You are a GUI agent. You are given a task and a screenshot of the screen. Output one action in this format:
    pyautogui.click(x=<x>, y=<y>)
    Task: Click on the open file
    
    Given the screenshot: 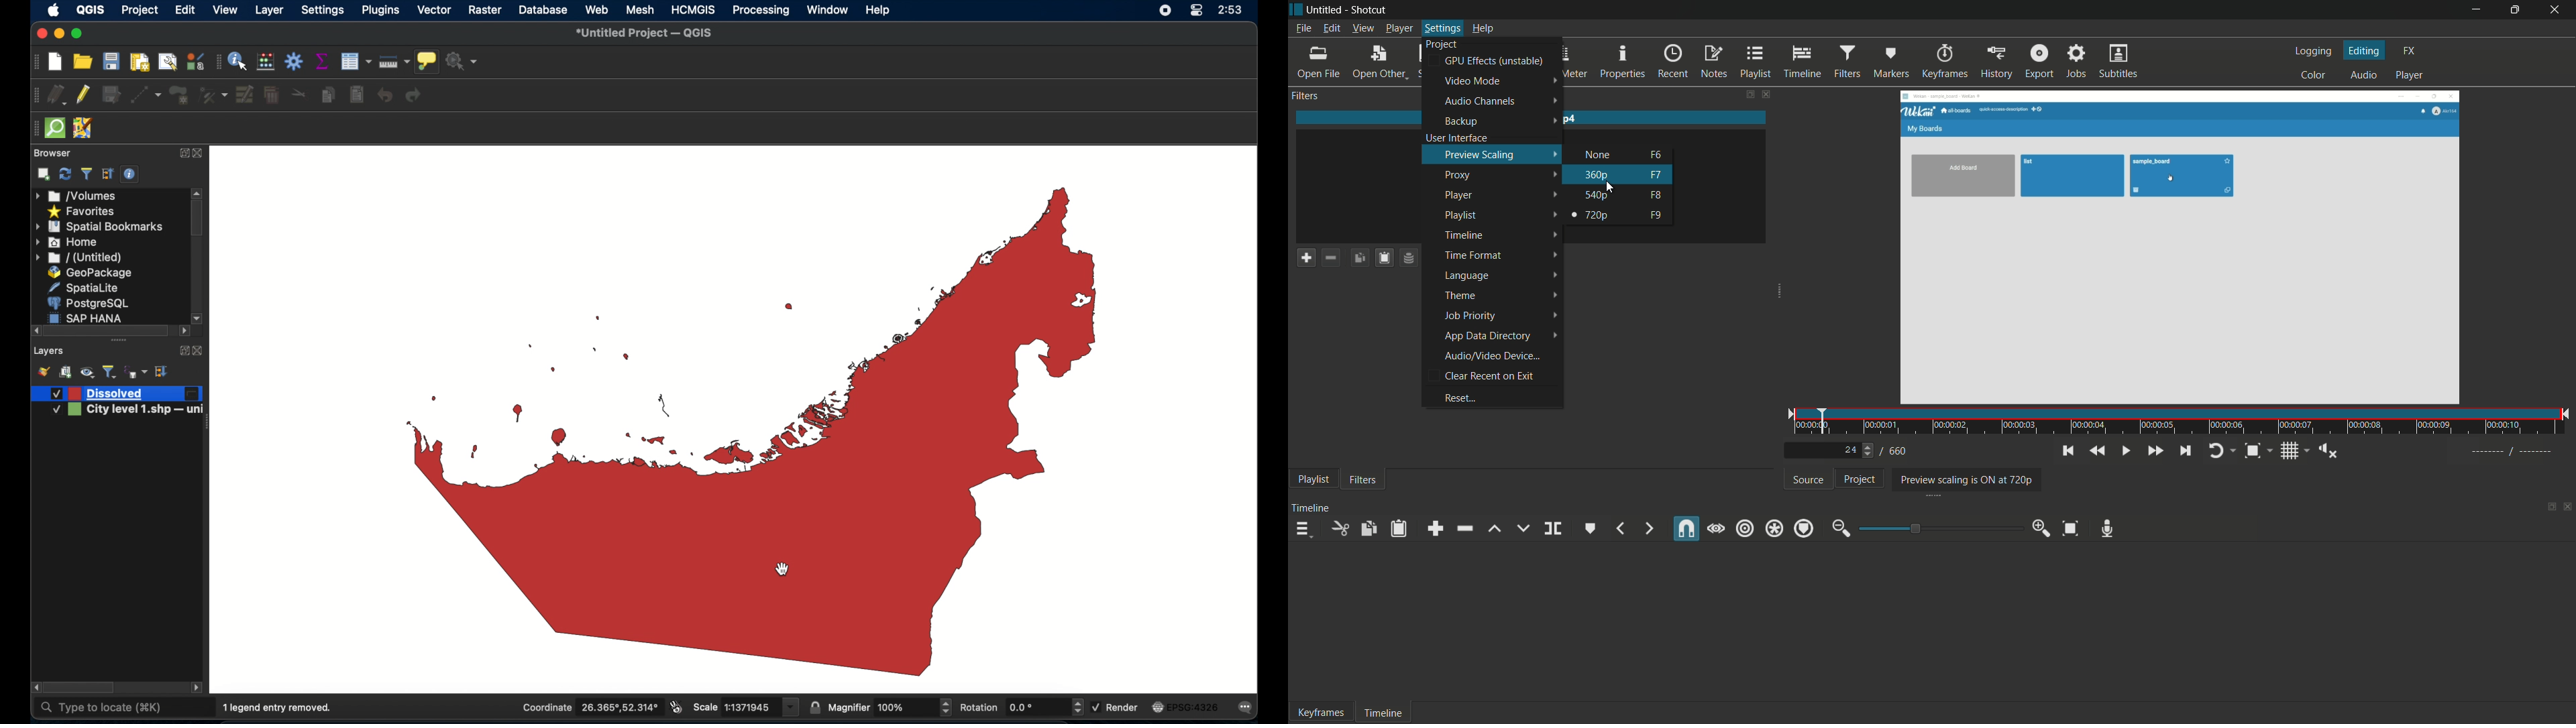 What is the action you would take?
    pyautogui.click(x=1316, y=61)
    